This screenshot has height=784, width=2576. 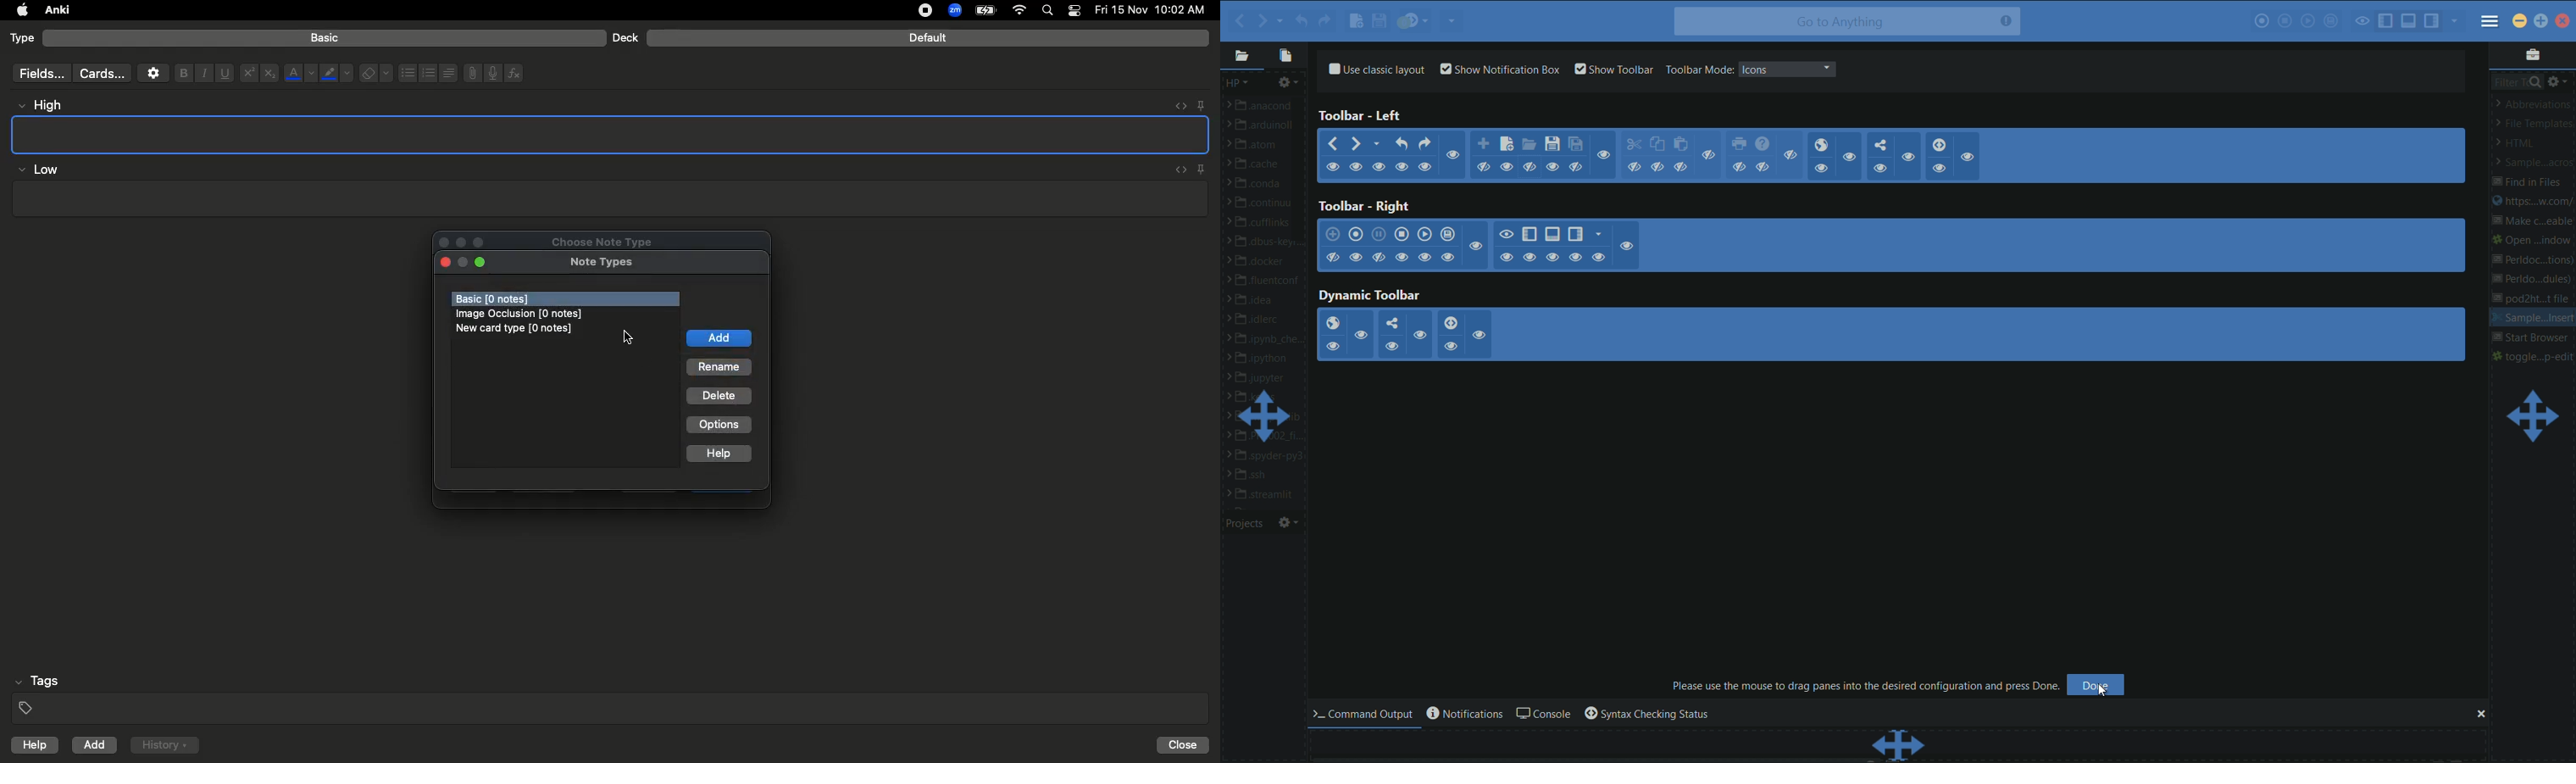 What do you see at coordinates (1763, 144) in the screenshot?
I see `help` at bounding box center [1763, 144].